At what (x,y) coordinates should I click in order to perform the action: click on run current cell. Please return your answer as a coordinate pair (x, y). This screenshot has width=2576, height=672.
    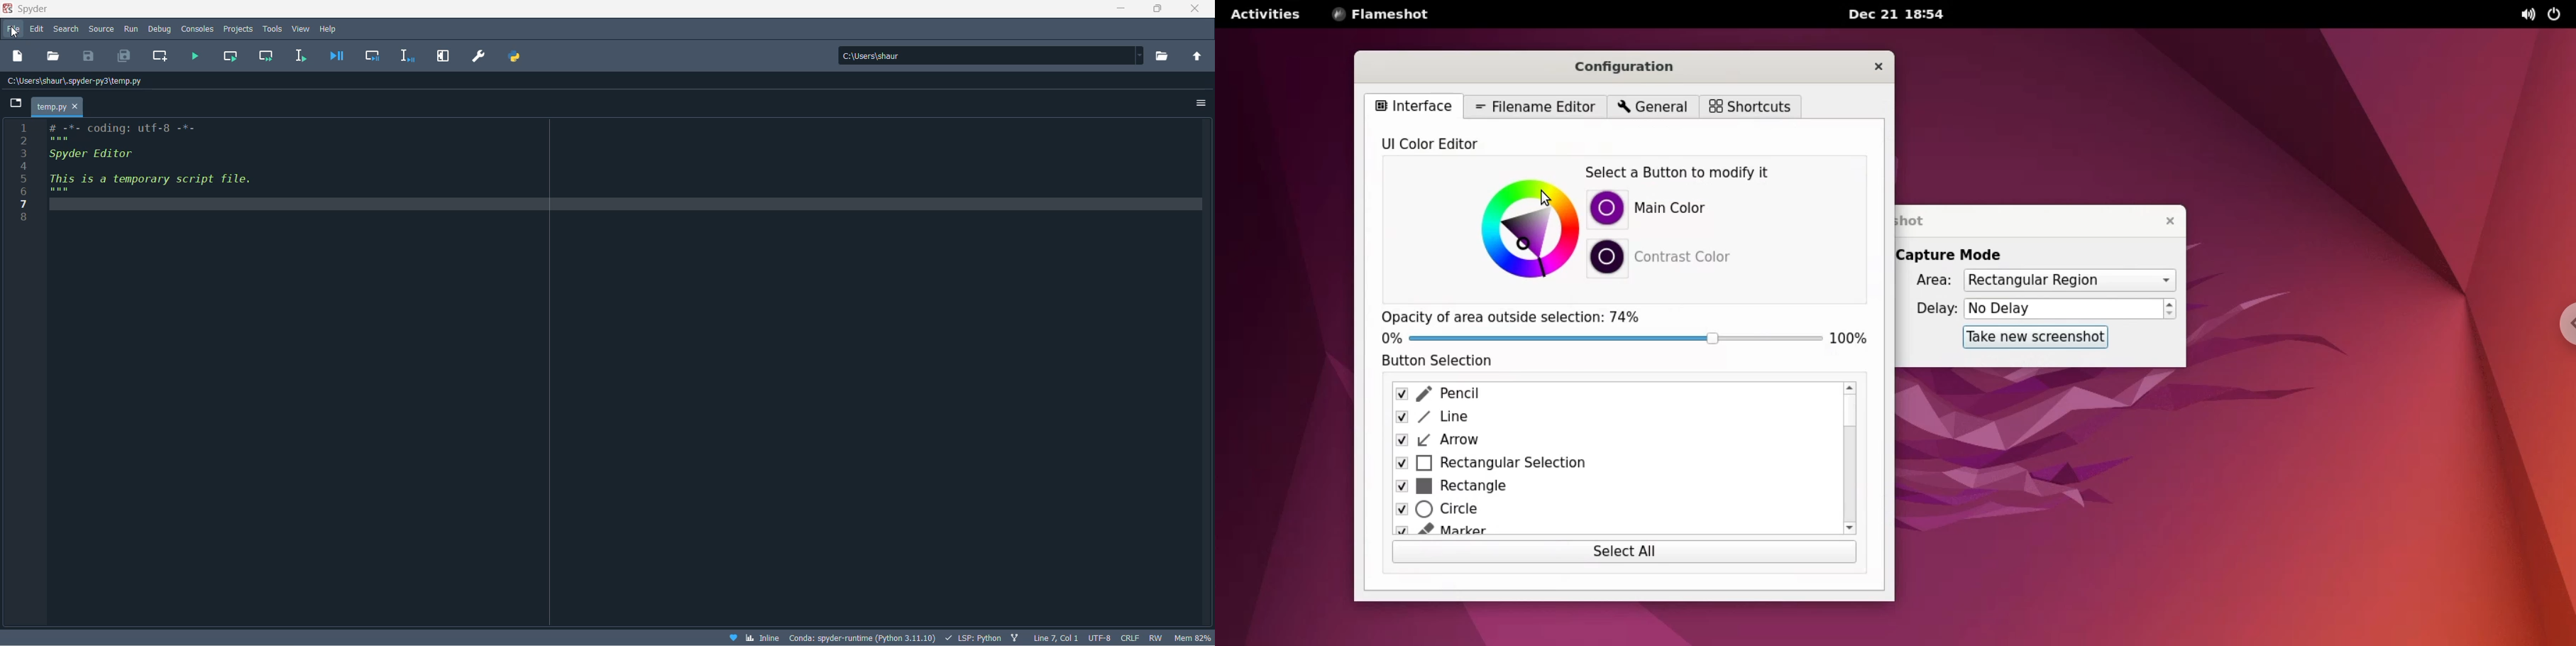
    Looking at the image, I should click on (268, 57).